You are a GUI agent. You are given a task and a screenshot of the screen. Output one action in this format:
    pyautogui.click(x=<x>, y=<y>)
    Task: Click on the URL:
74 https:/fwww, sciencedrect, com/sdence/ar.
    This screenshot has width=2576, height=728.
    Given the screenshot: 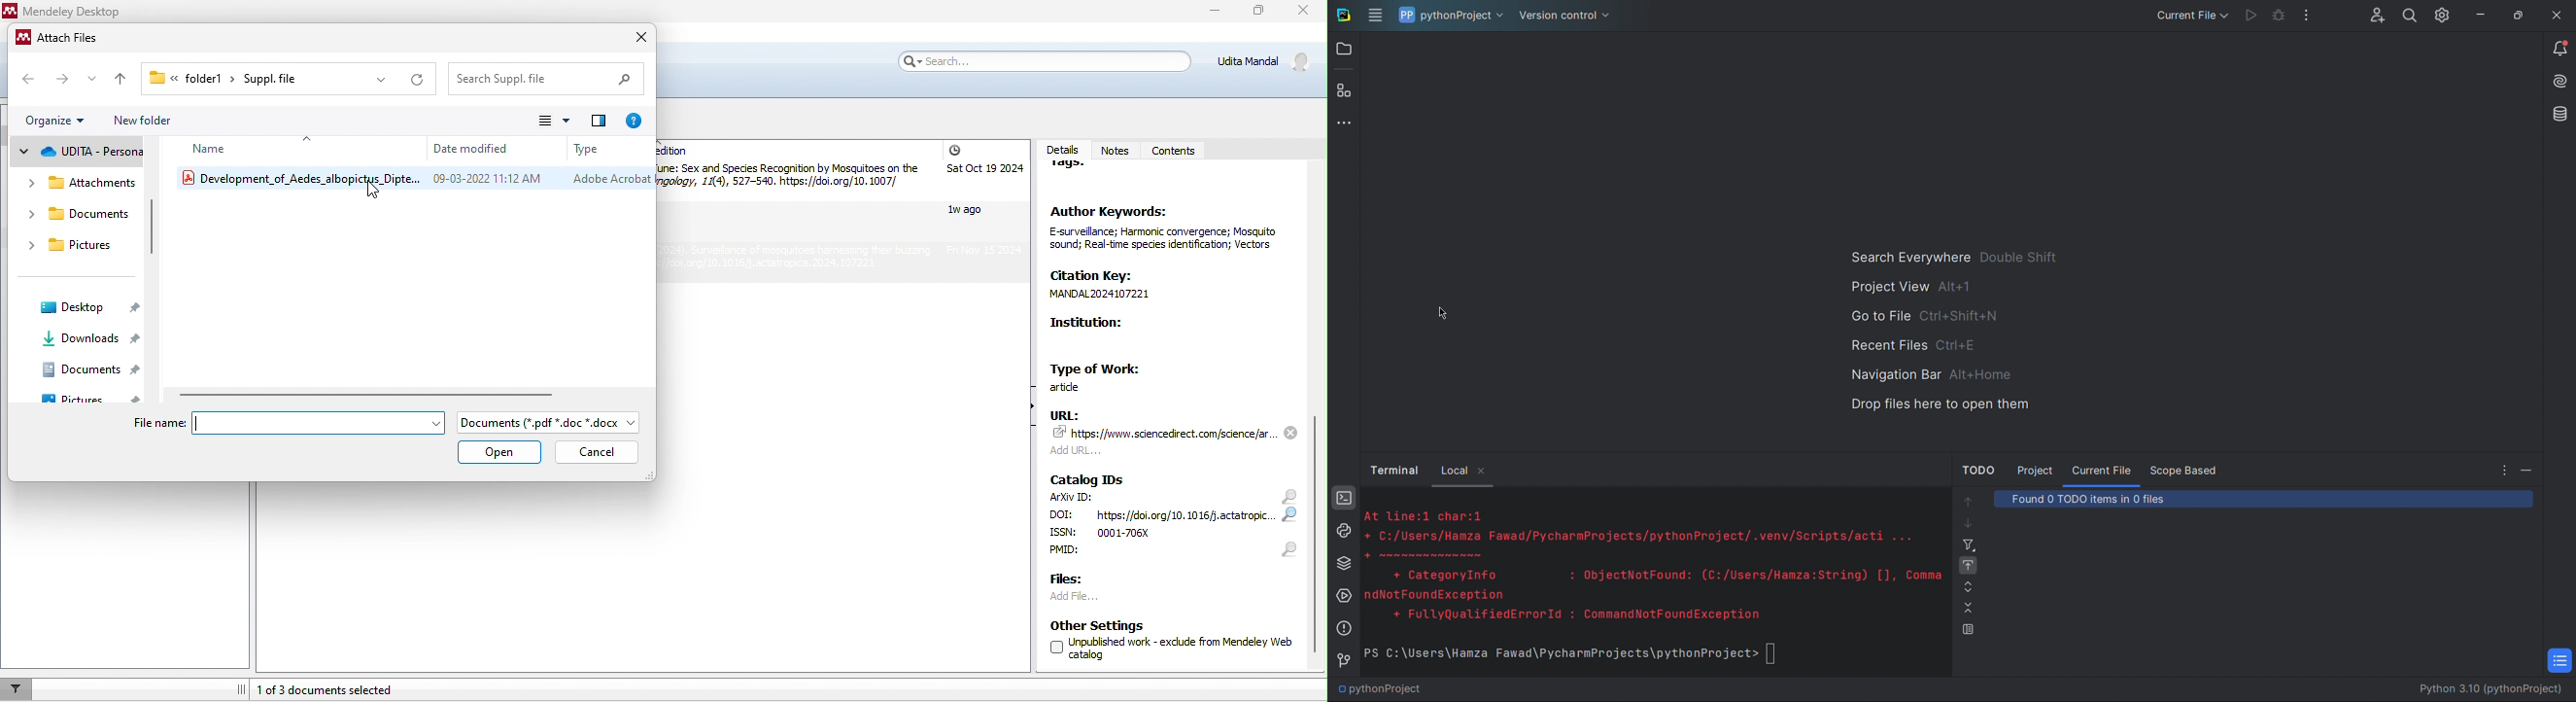 What is the action you would take?
    pyautogui.click(x=1161, y=432)
    